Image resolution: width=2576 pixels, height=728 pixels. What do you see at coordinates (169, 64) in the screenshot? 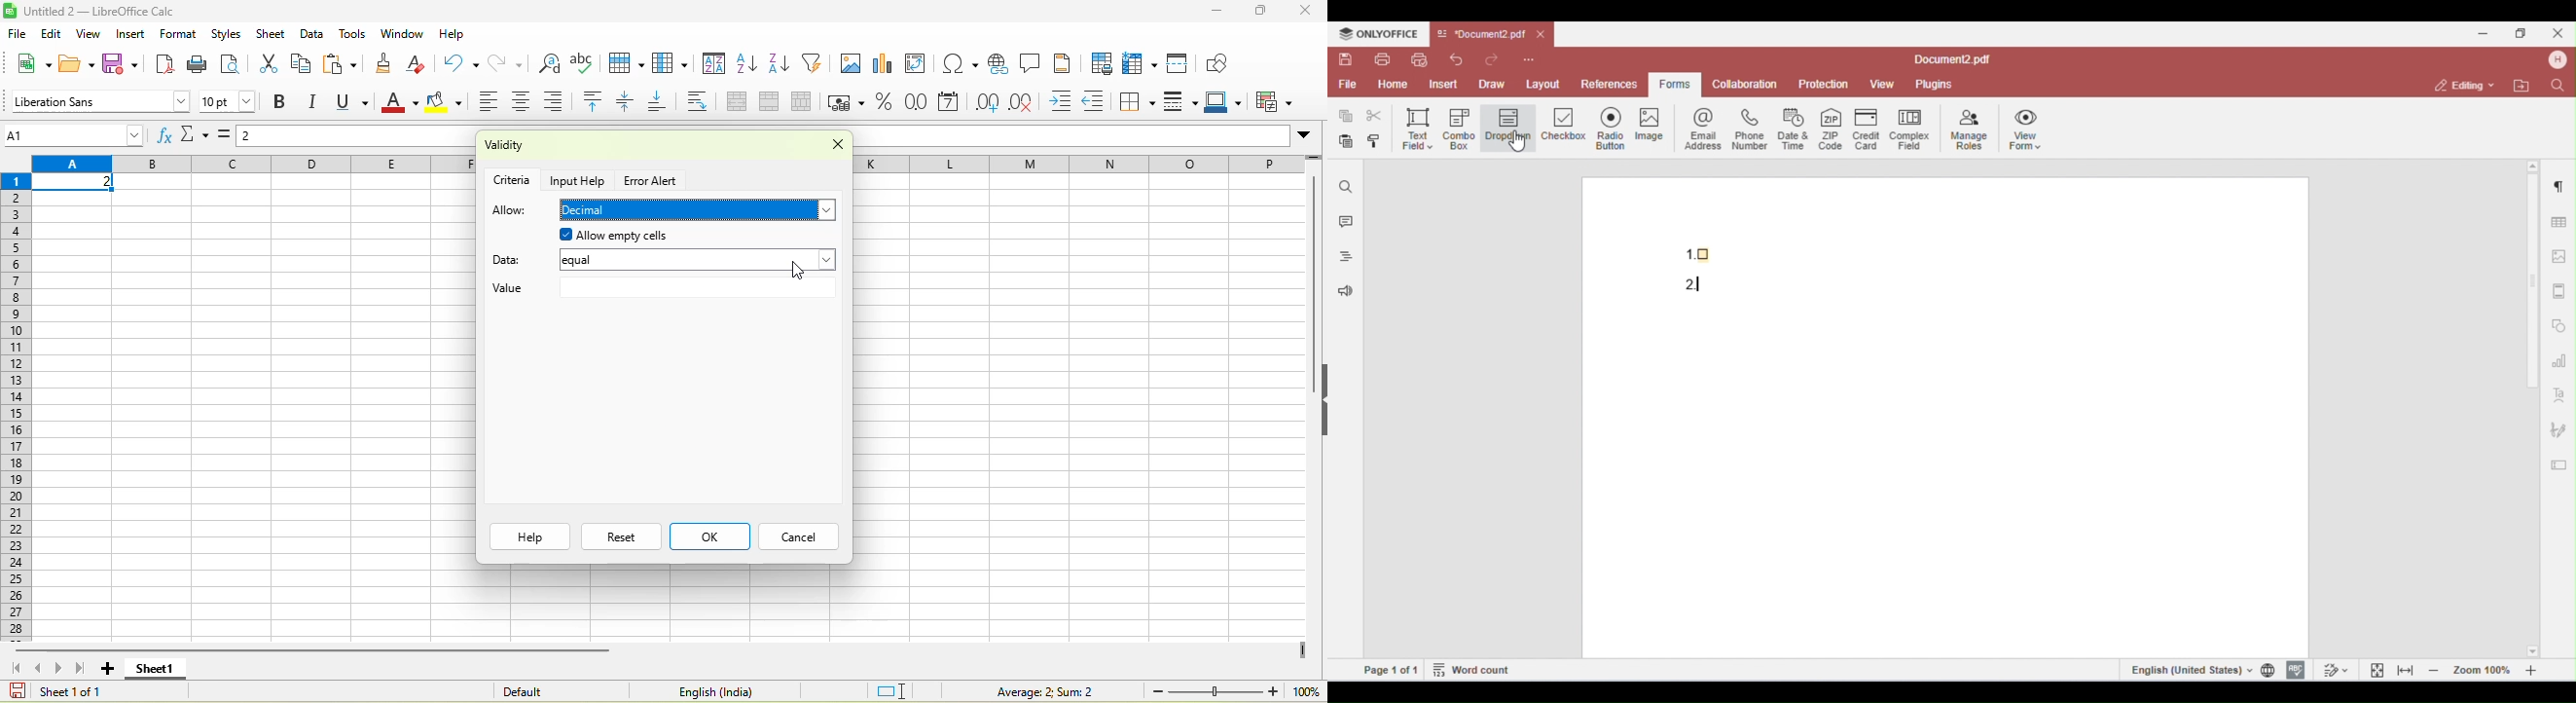
I see `export directly as pdf` at bounding box center [169, 64].